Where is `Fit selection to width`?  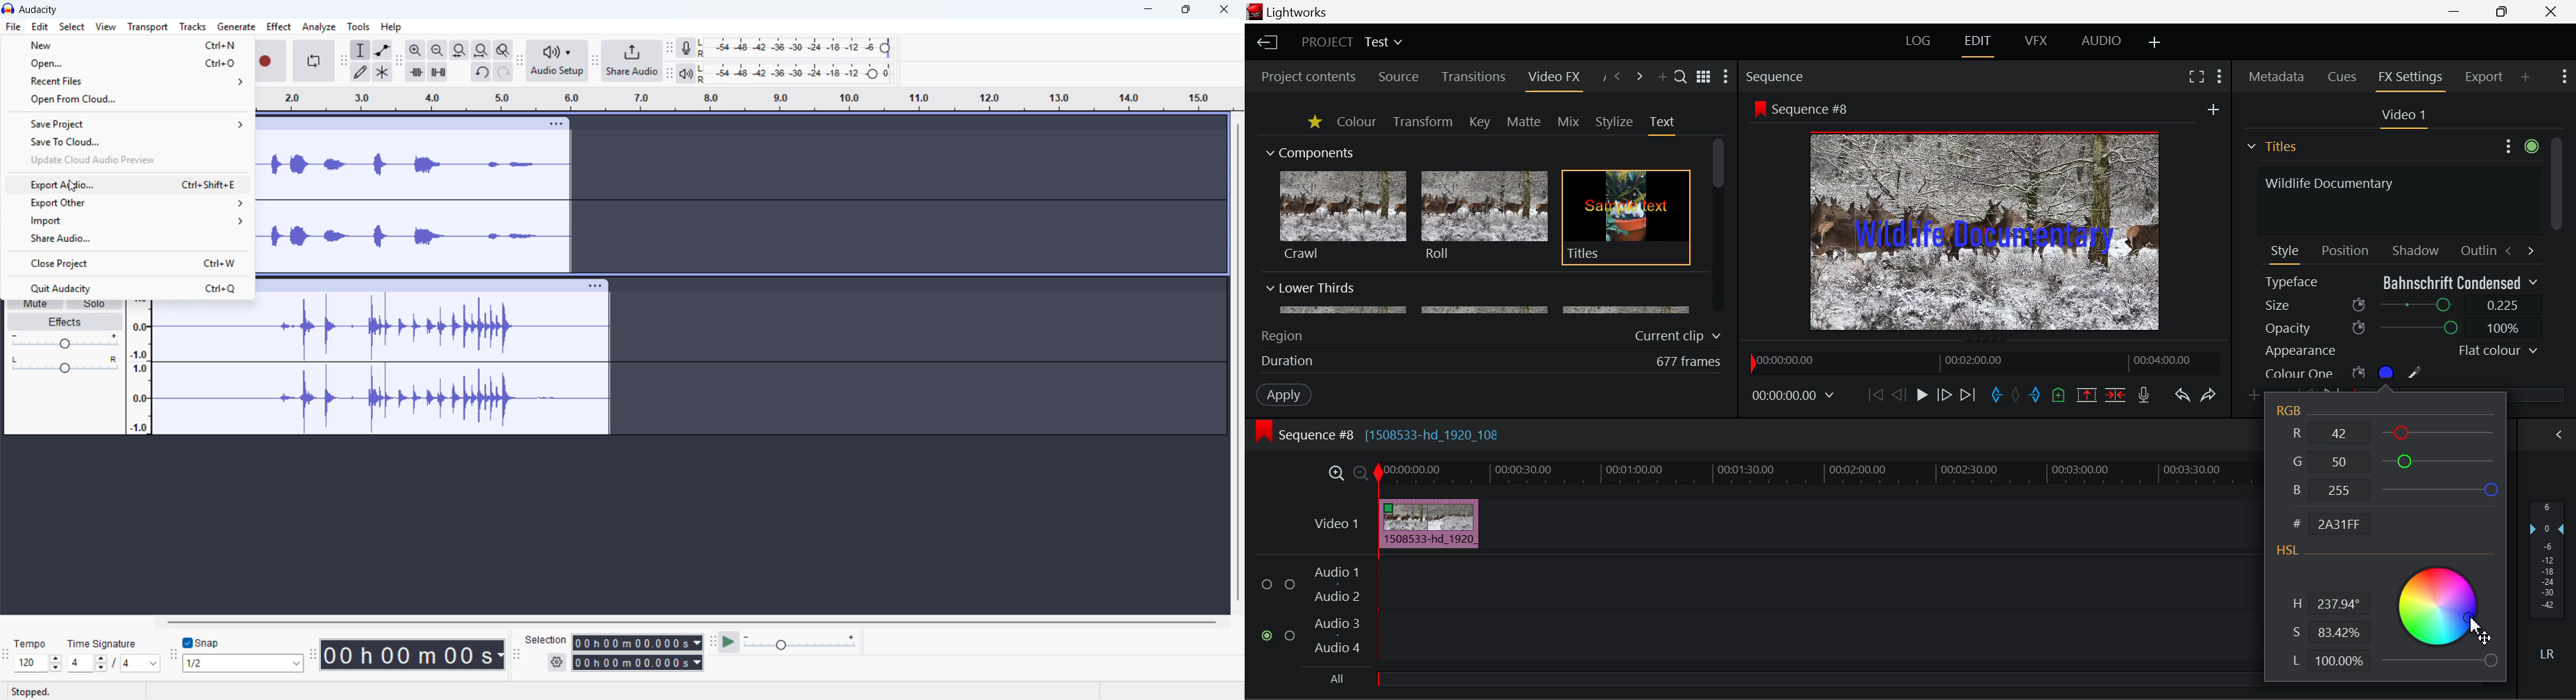
Fit selection to width is located at coordinates (458, 49).